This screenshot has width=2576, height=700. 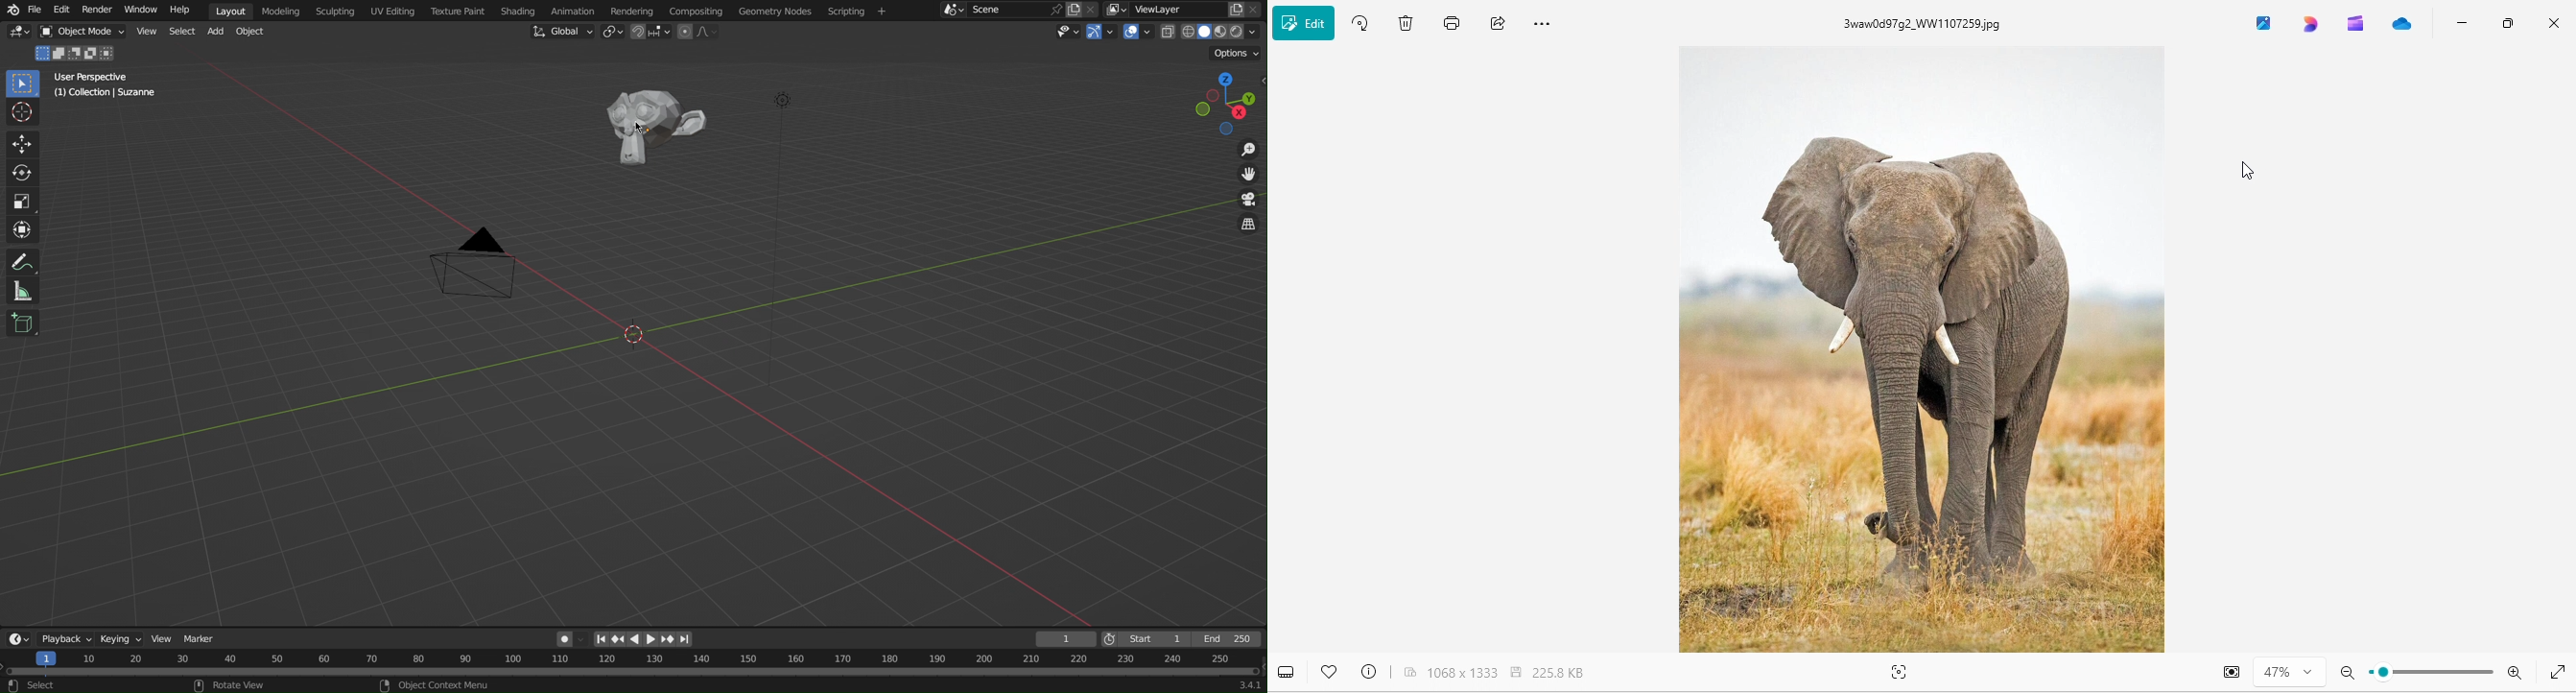 What do you see at coordinates (2438, 671) in the screenshot?
I see `zoom` at bounding box center [2438, 671].